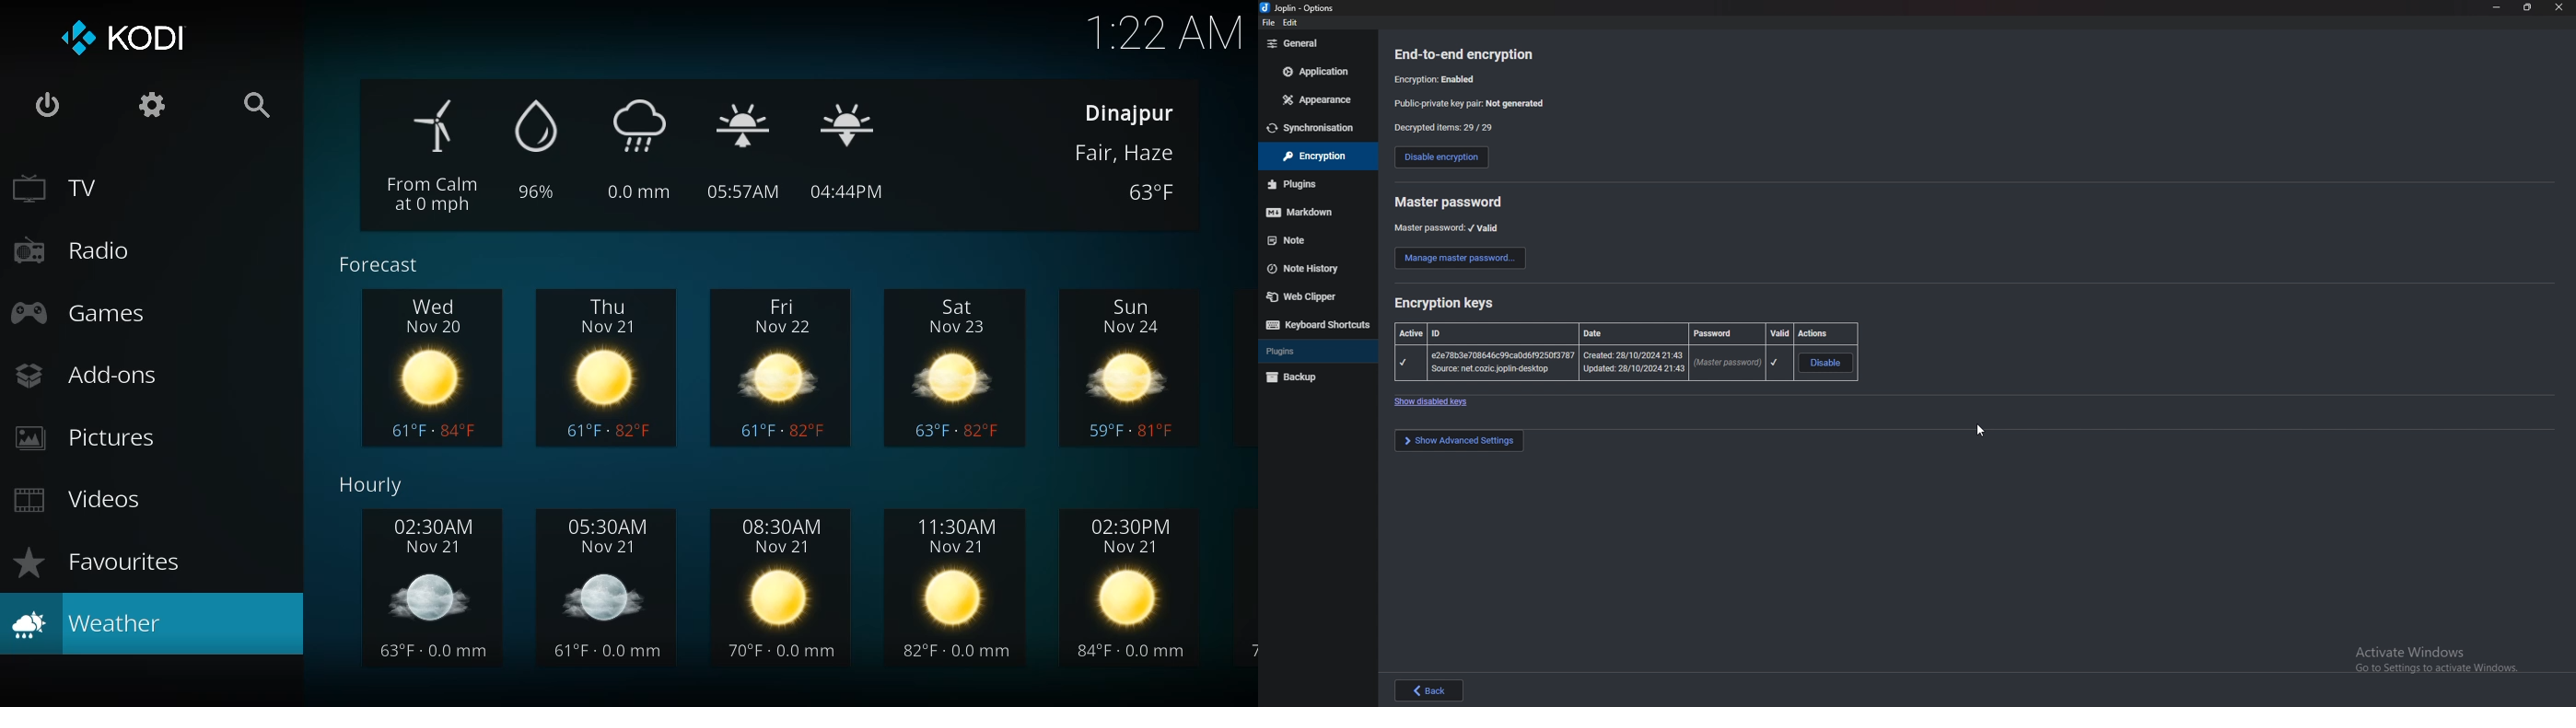 This screenshot has height=728, width=2576. Describe the element at coordinates (1168, 32) in the screenshot. I see `time` at that location.